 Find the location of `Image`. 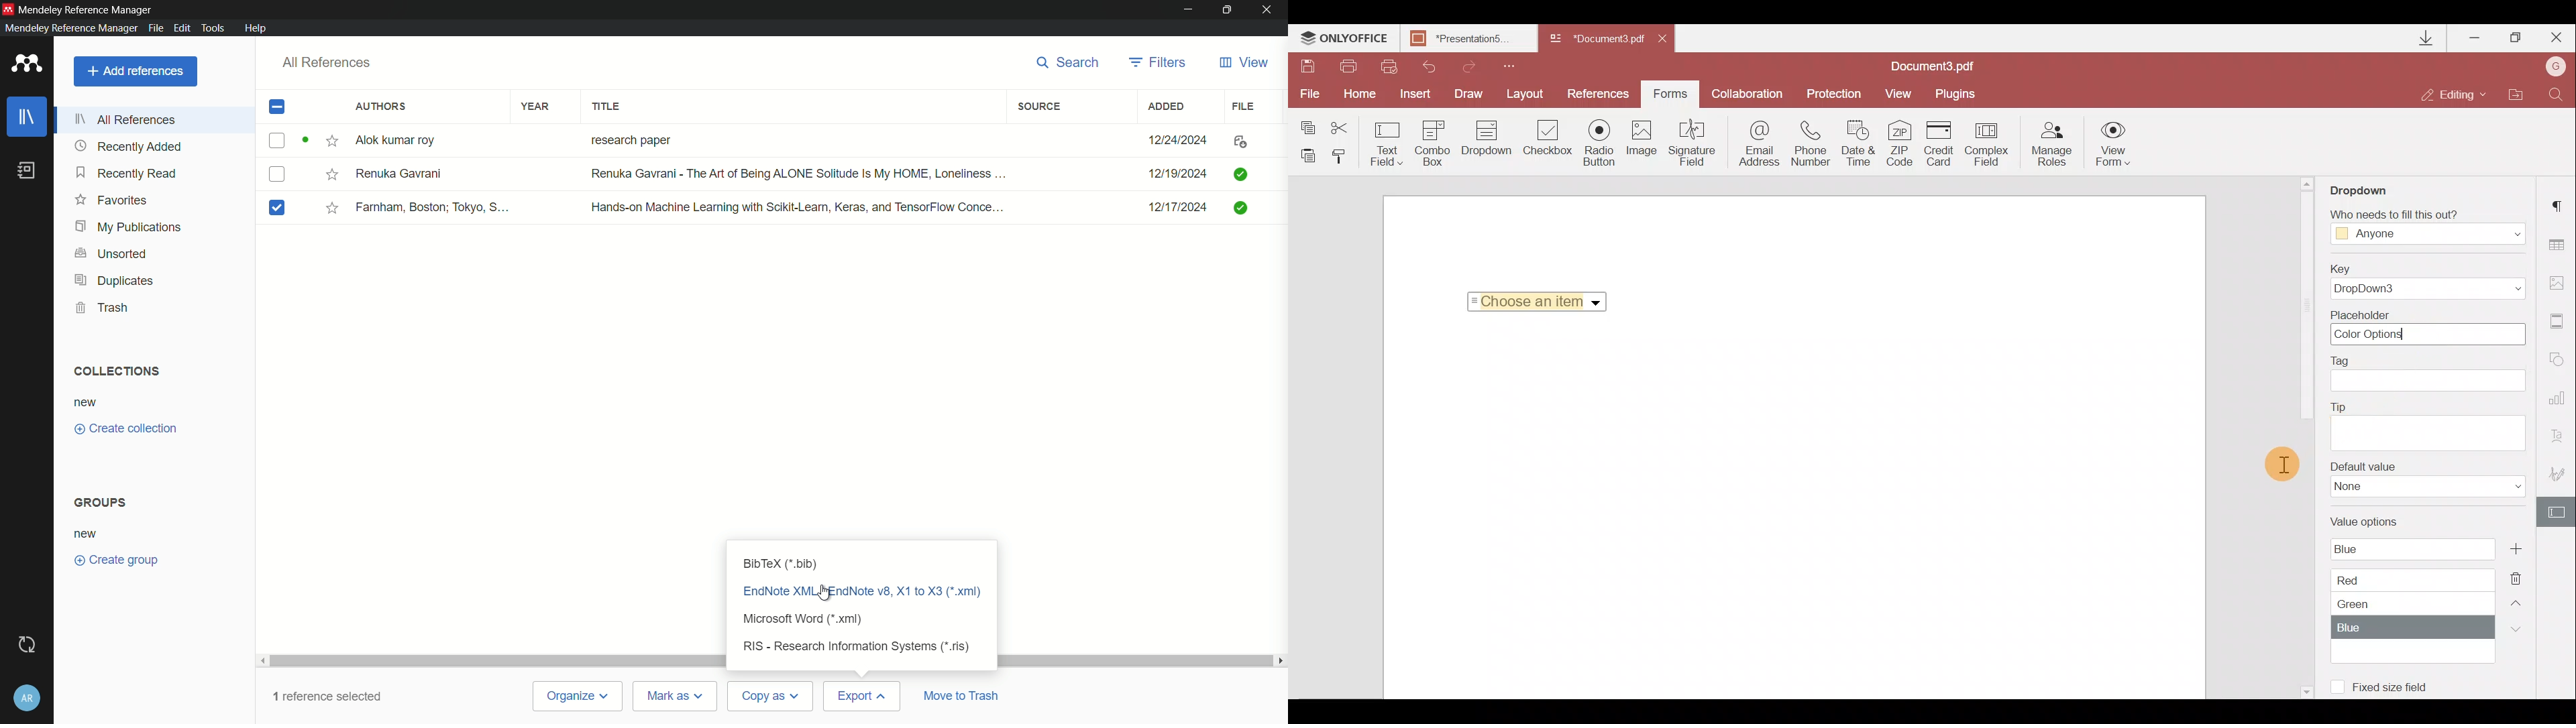

Image is located at coordinates (1645, 142).